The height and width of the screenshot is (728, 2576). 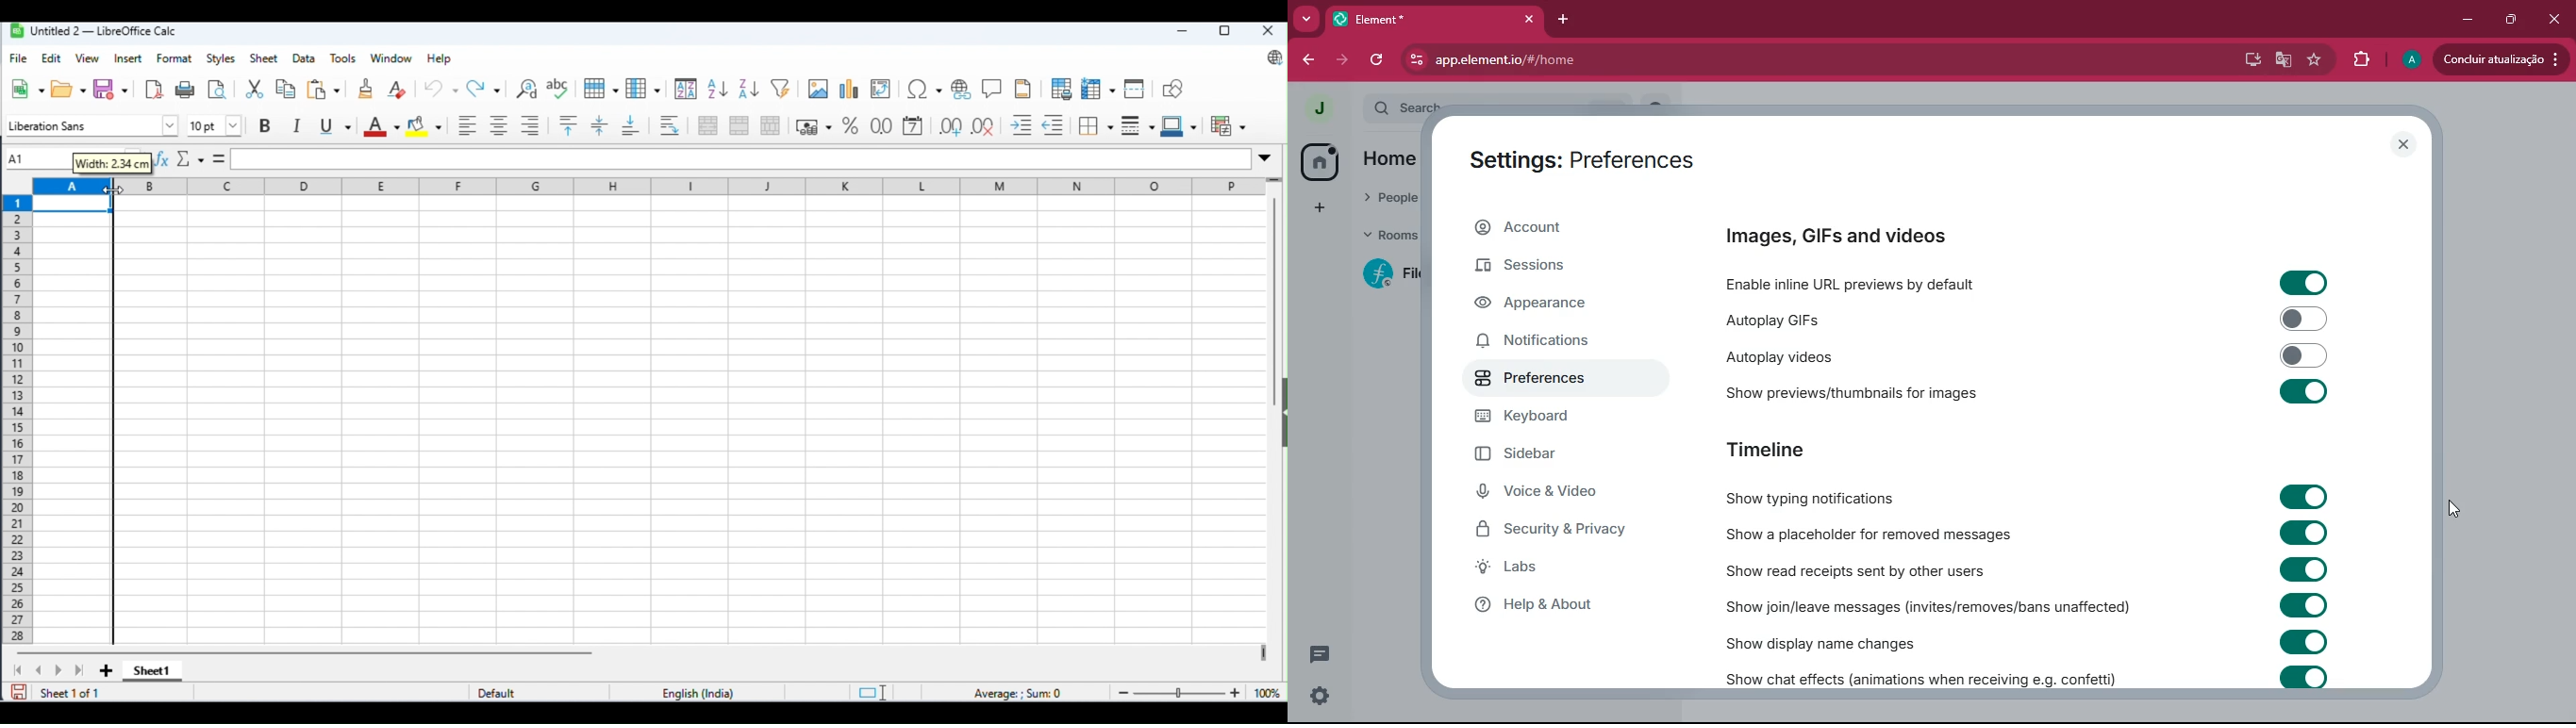 What do you see at coordinates (366, 88) in the screenshot?
I see `clone` at bounding box center [366, 88].